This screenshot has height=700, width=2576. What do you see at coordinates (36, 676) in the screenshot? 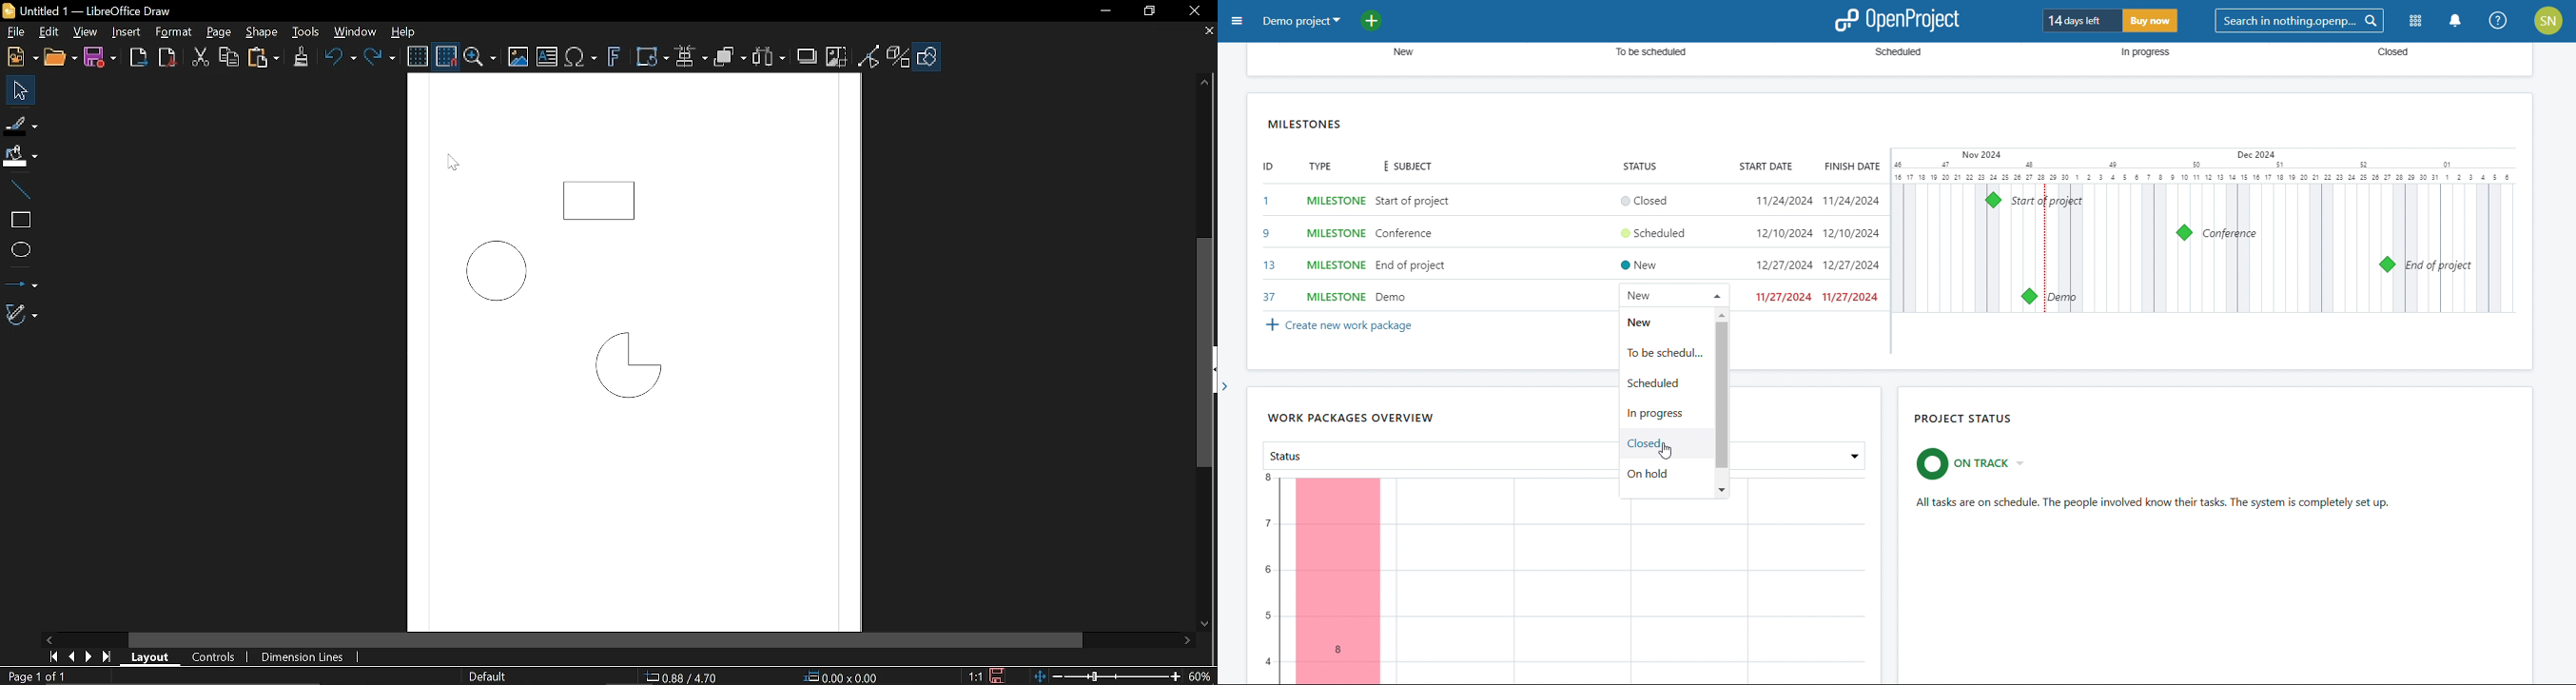
I see `Page 1 of 1` at bounding box center [36, 676].